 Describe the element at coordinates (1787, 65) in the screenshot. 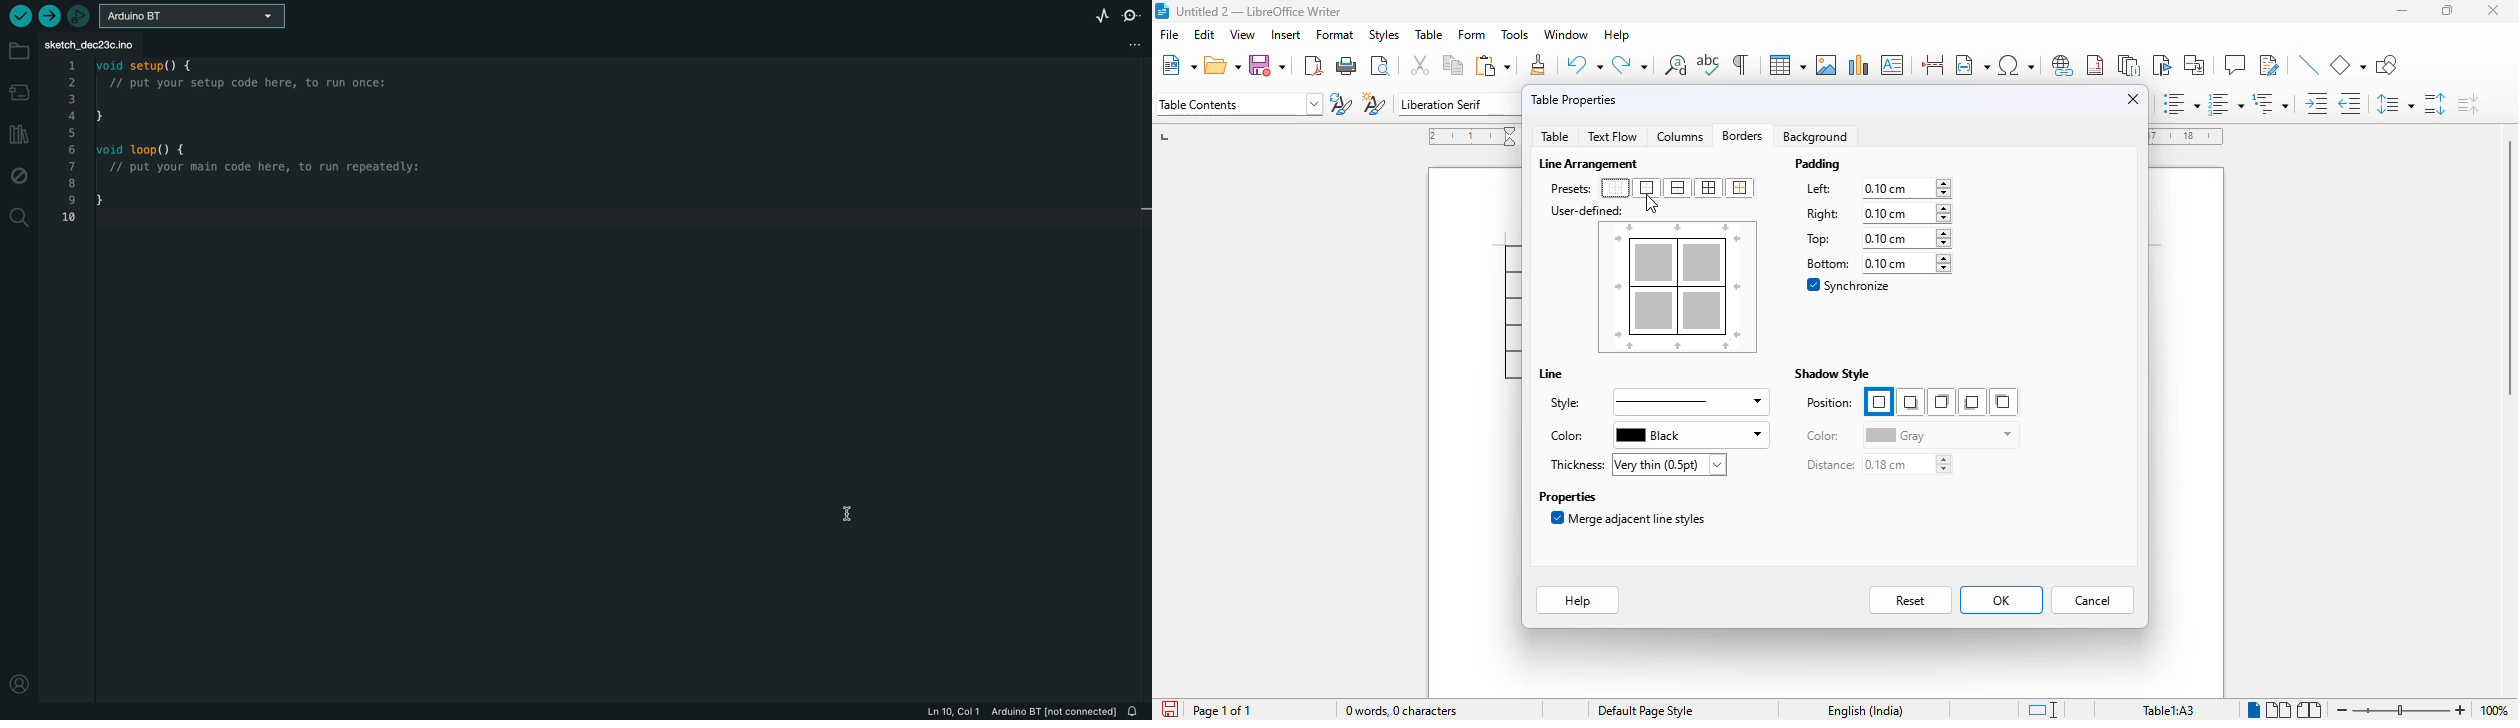

I see `table` at that location.